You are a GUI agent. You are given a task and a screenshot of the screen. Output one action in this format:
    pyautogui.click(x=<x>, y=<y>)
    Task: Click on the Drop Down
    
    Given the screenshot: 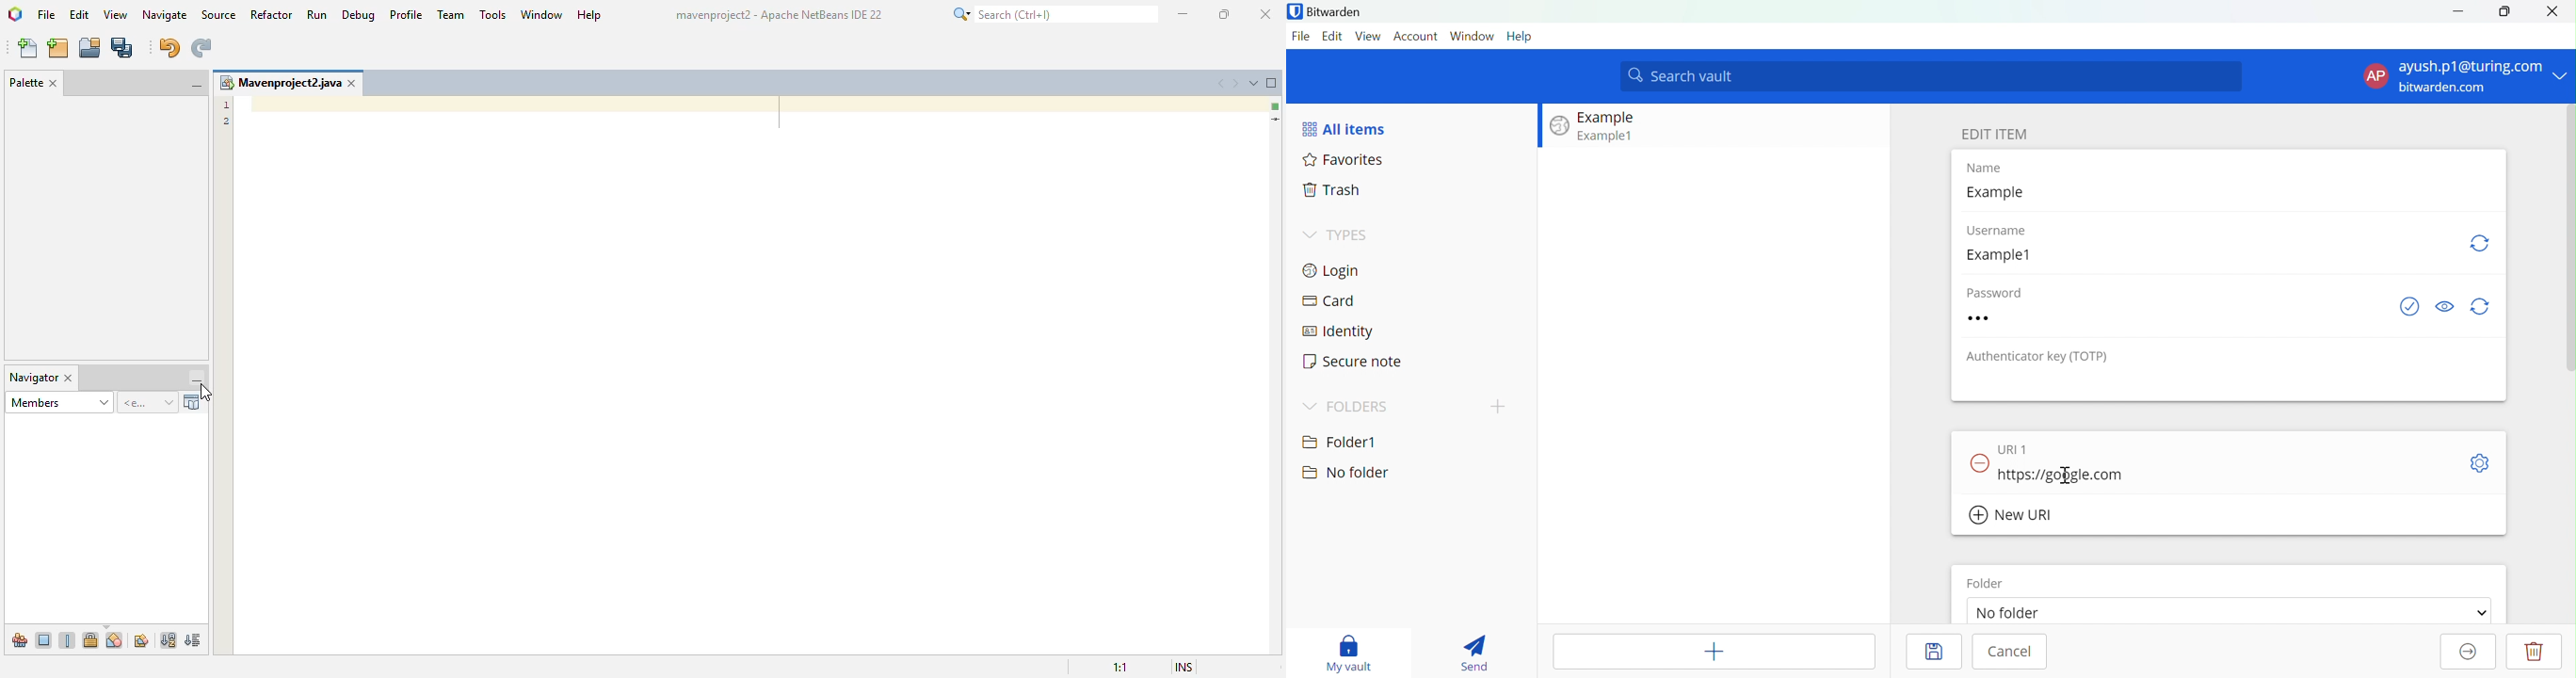 What is the action you would take?
    pyautogui.click(x=2482, y=613)
    